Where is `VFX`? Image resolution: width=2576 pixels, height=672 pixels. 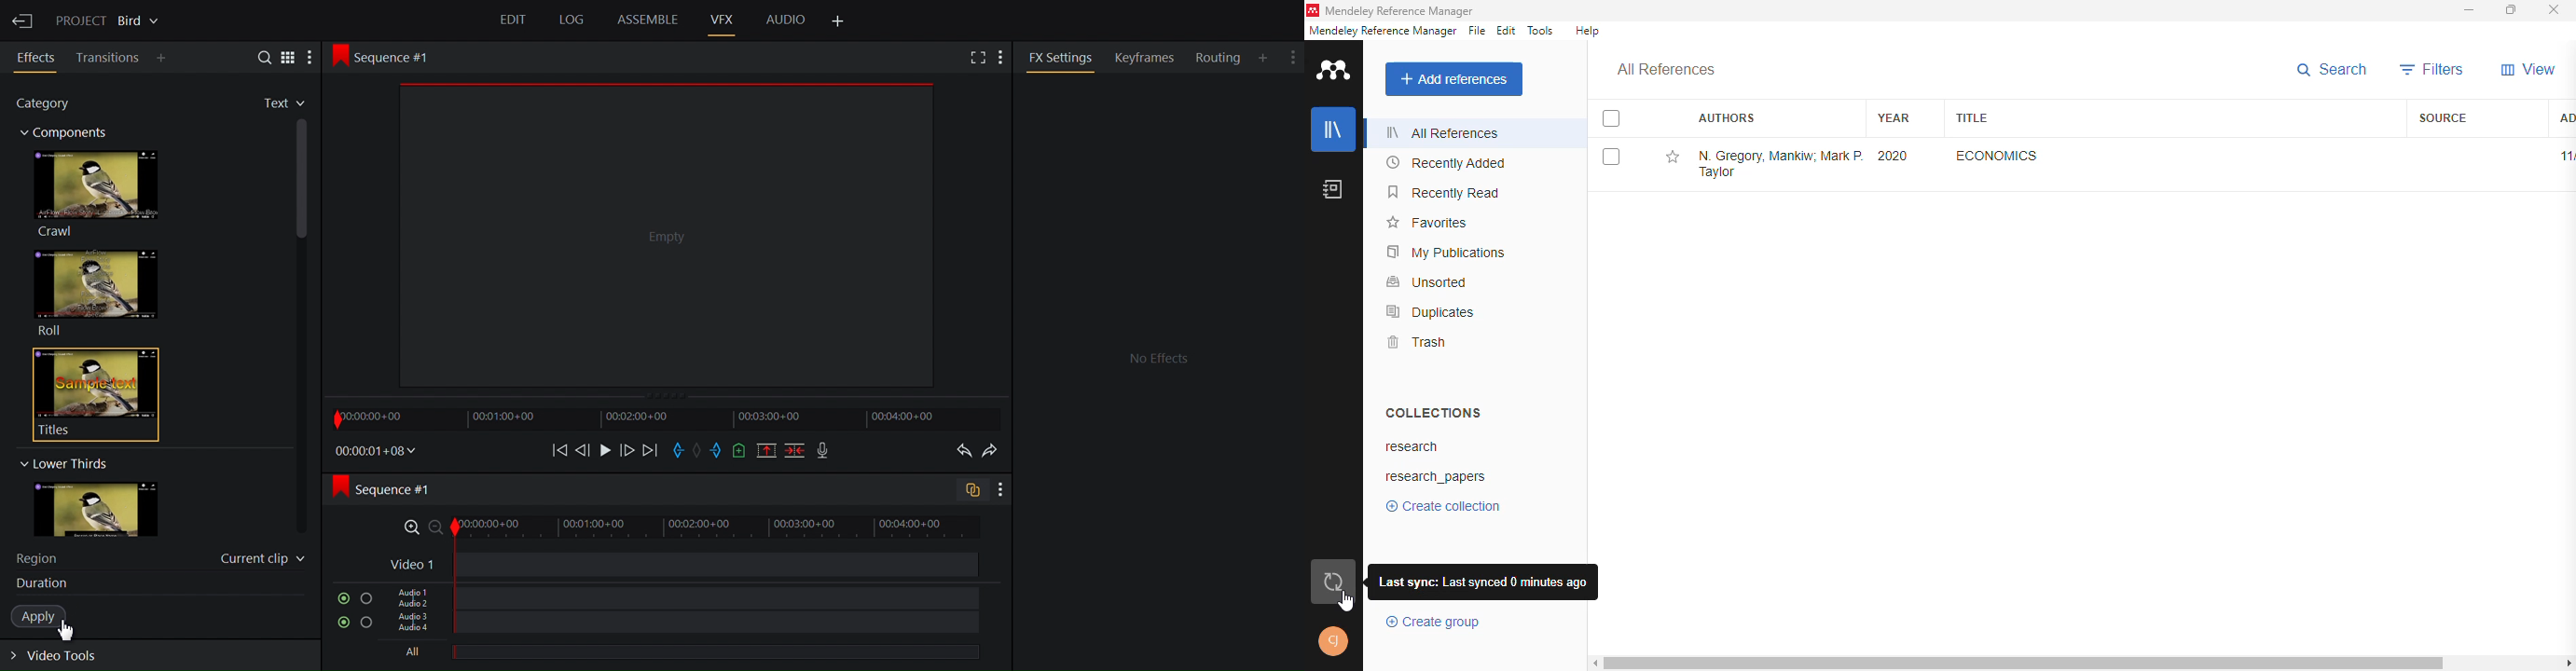
VFX is located at coordinates (724, 19).